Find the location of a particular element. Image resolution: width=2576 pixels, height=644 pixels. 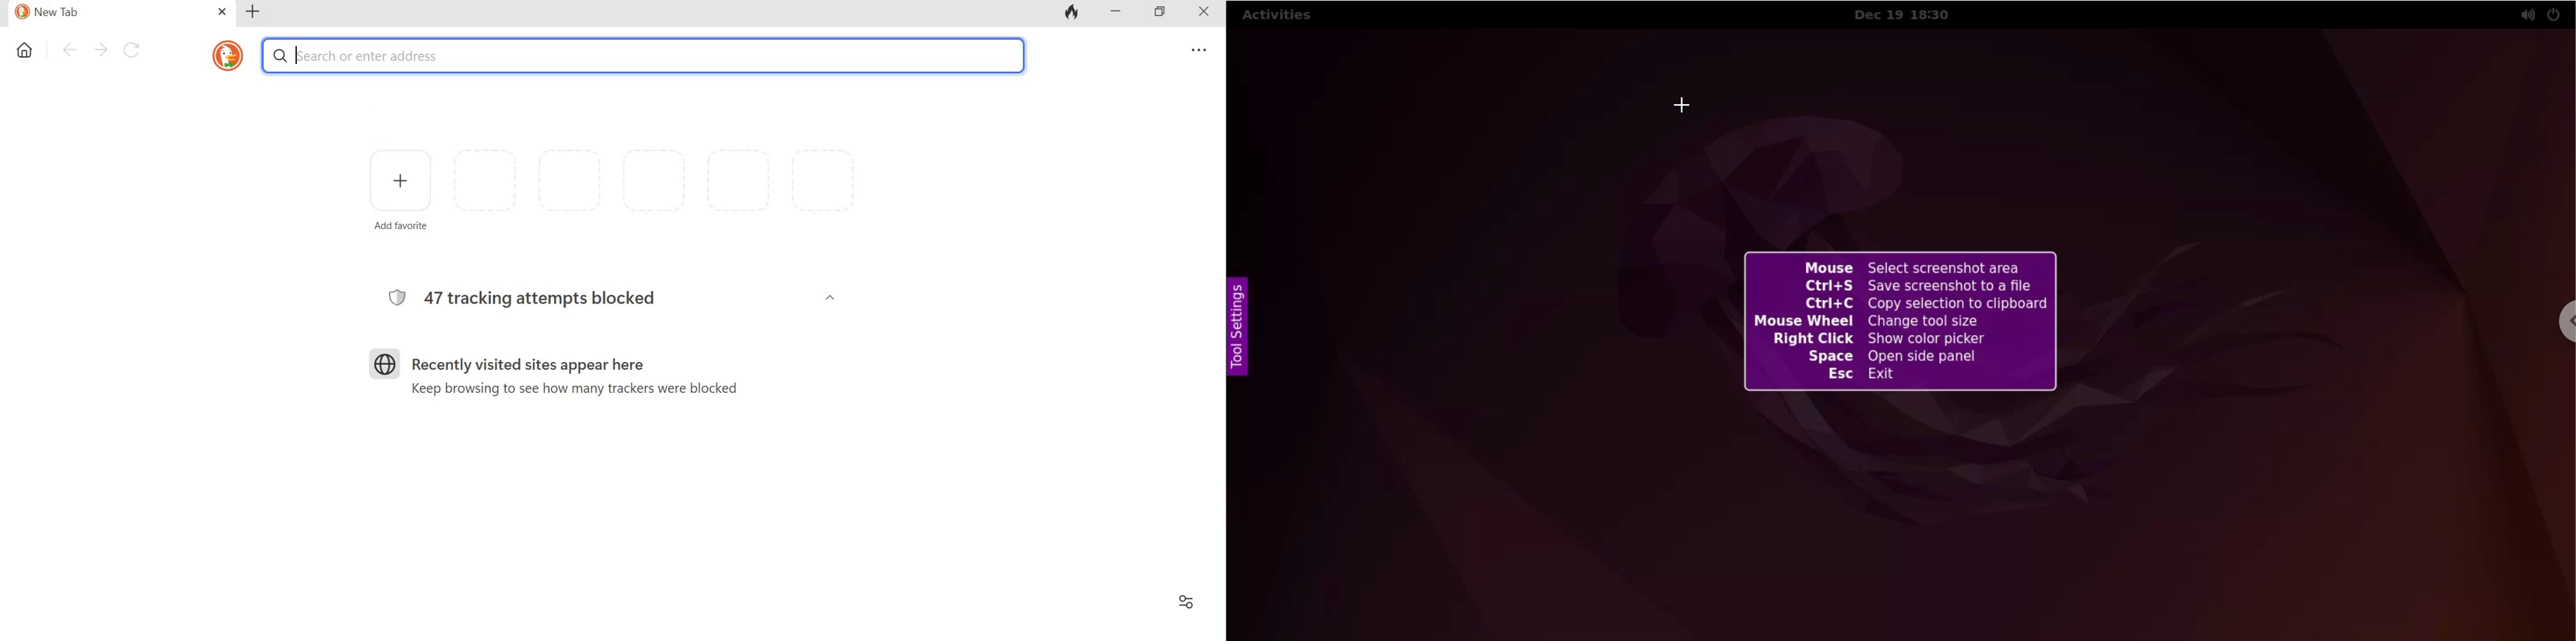

Minimize is located at coordinates (1118, 13).